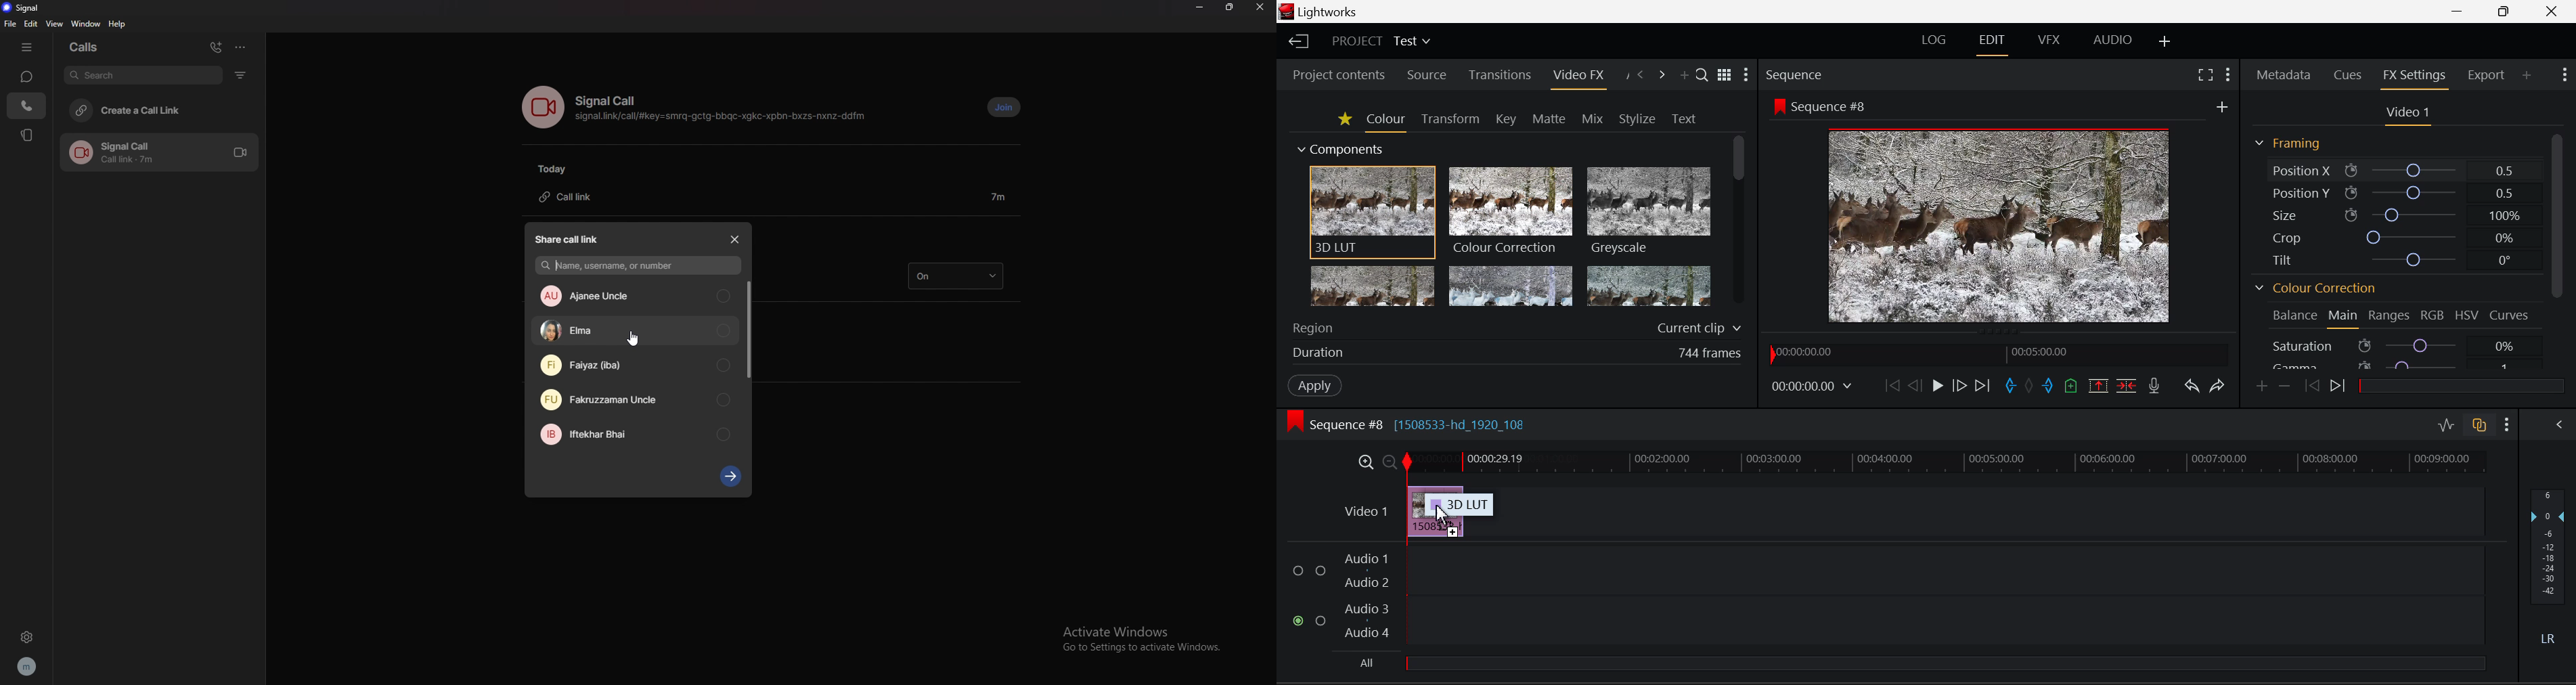  What do you see at coordinates (1369, 583) in the screenshot?
I see `Audio 2` at bounding box center [1369, 583].